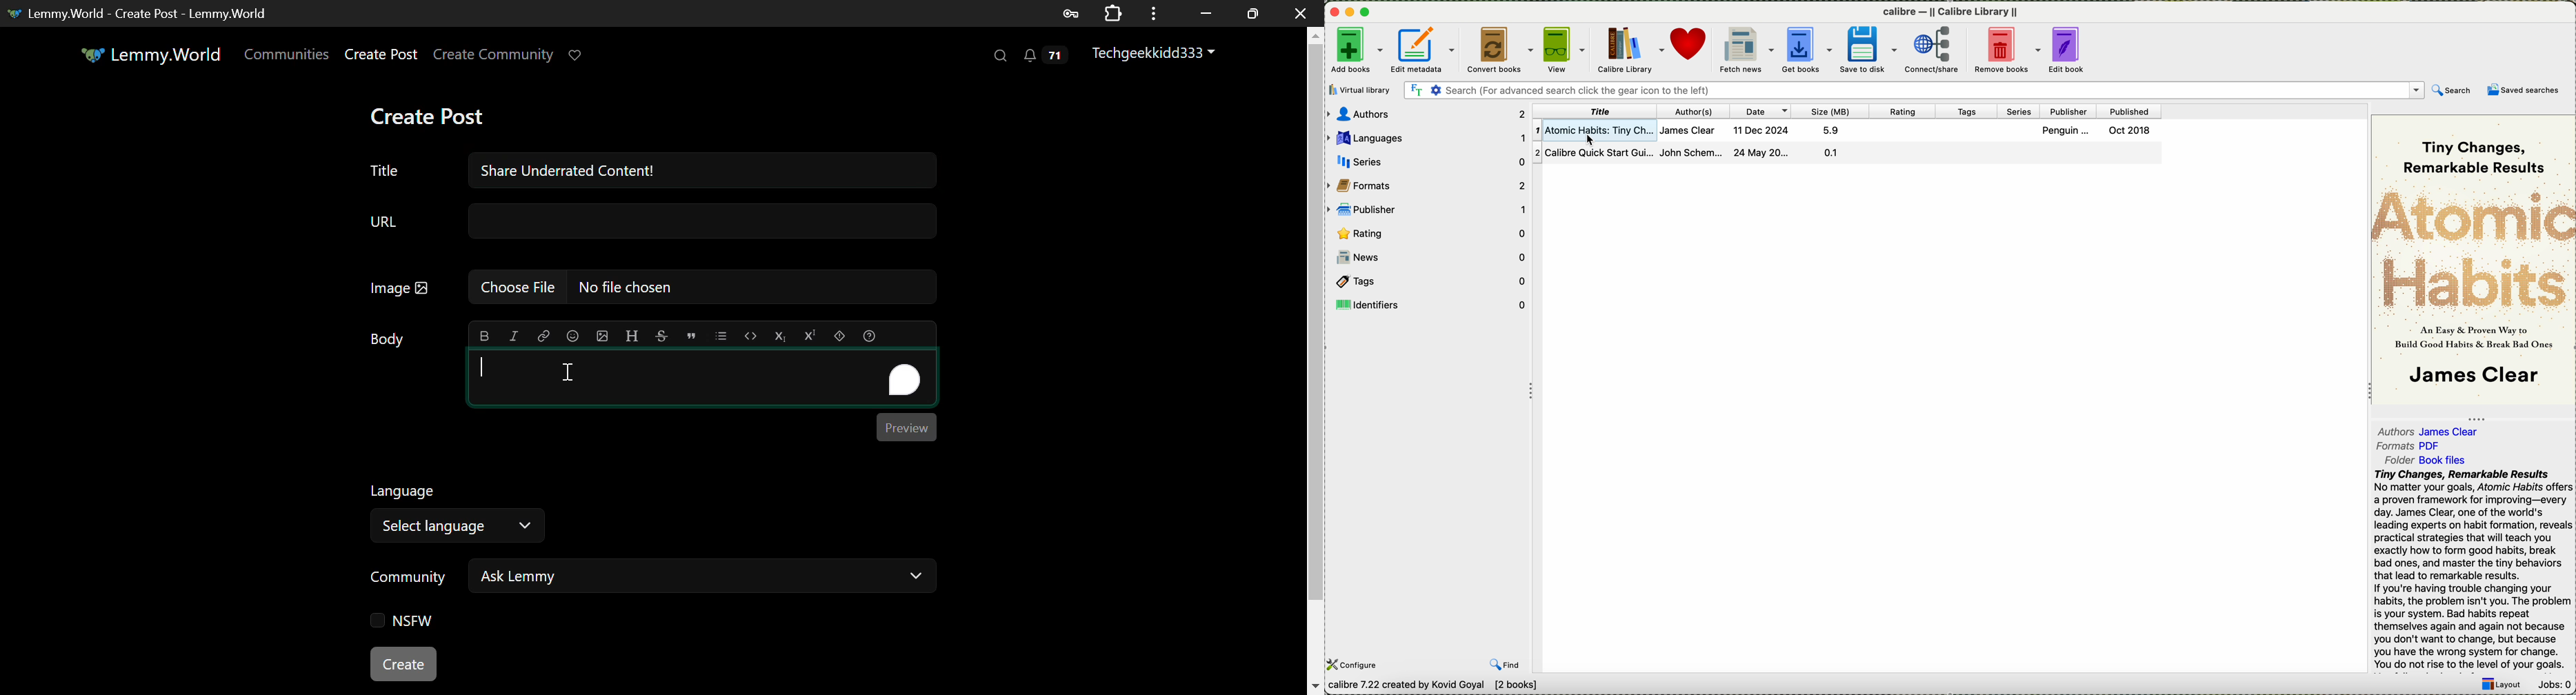 Image resolution: width=2576 pixels, height=700 pixels. What do you see at coordinates (542, 334) in the screenshot?
I see `Link` at bounding box center [542, 334].